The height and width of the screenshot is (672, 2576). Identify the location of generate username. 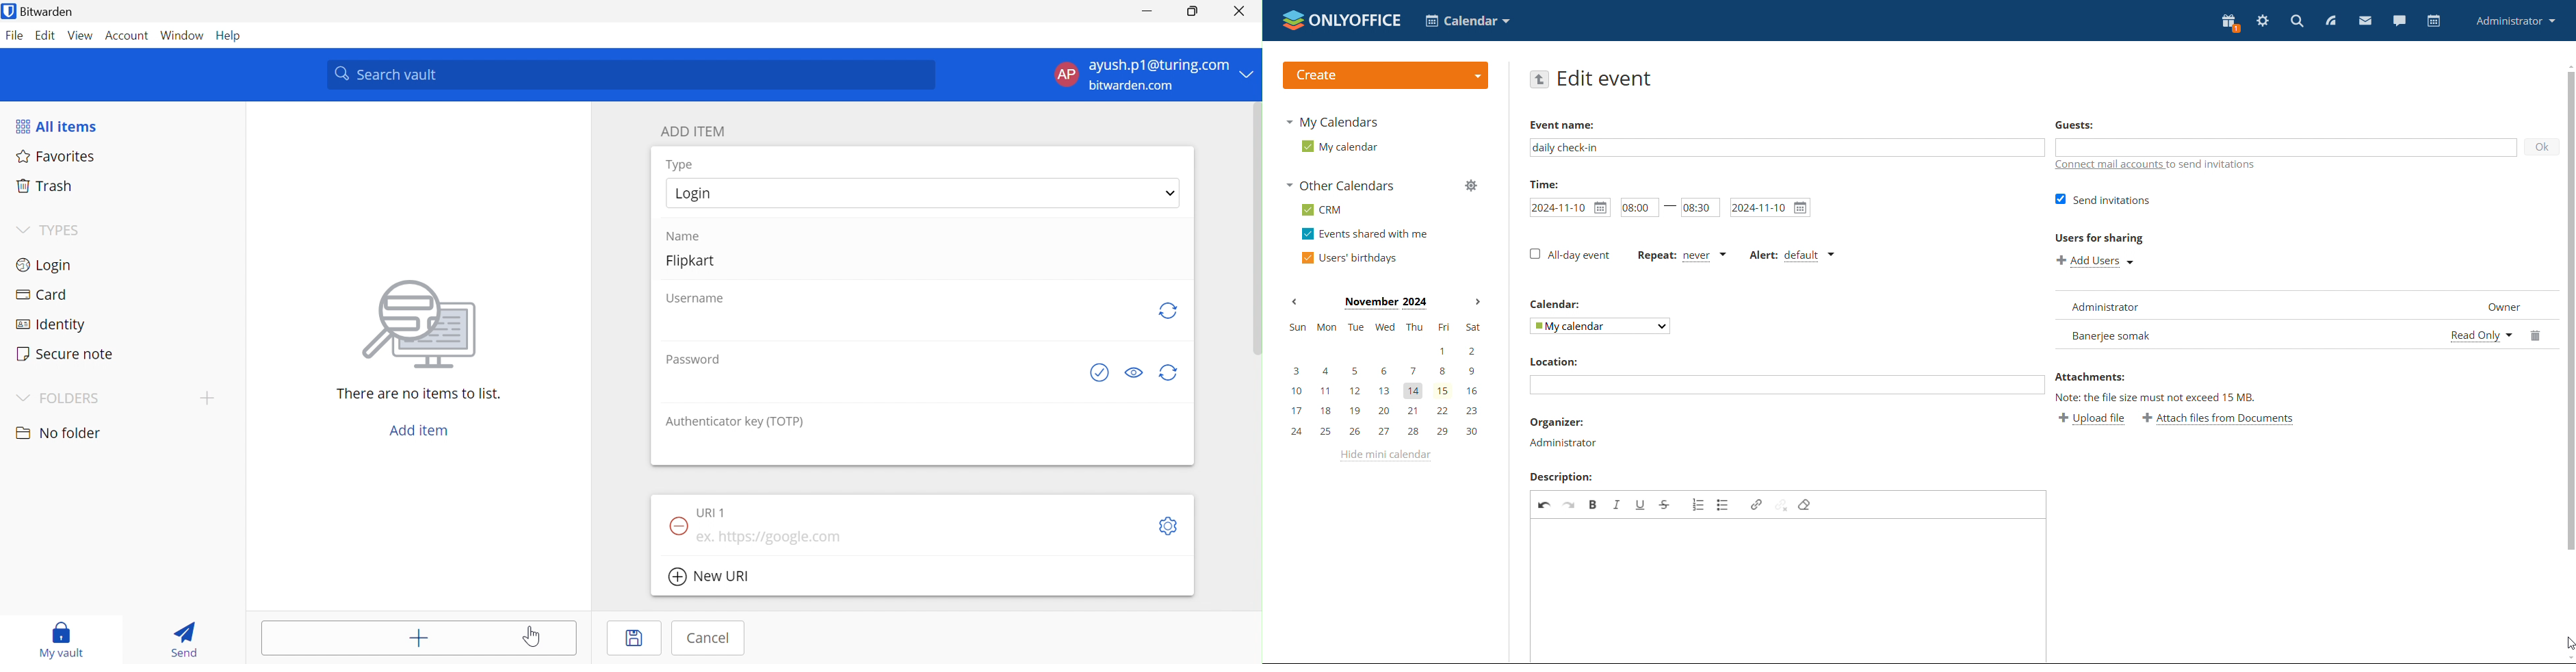
(1169, 309).